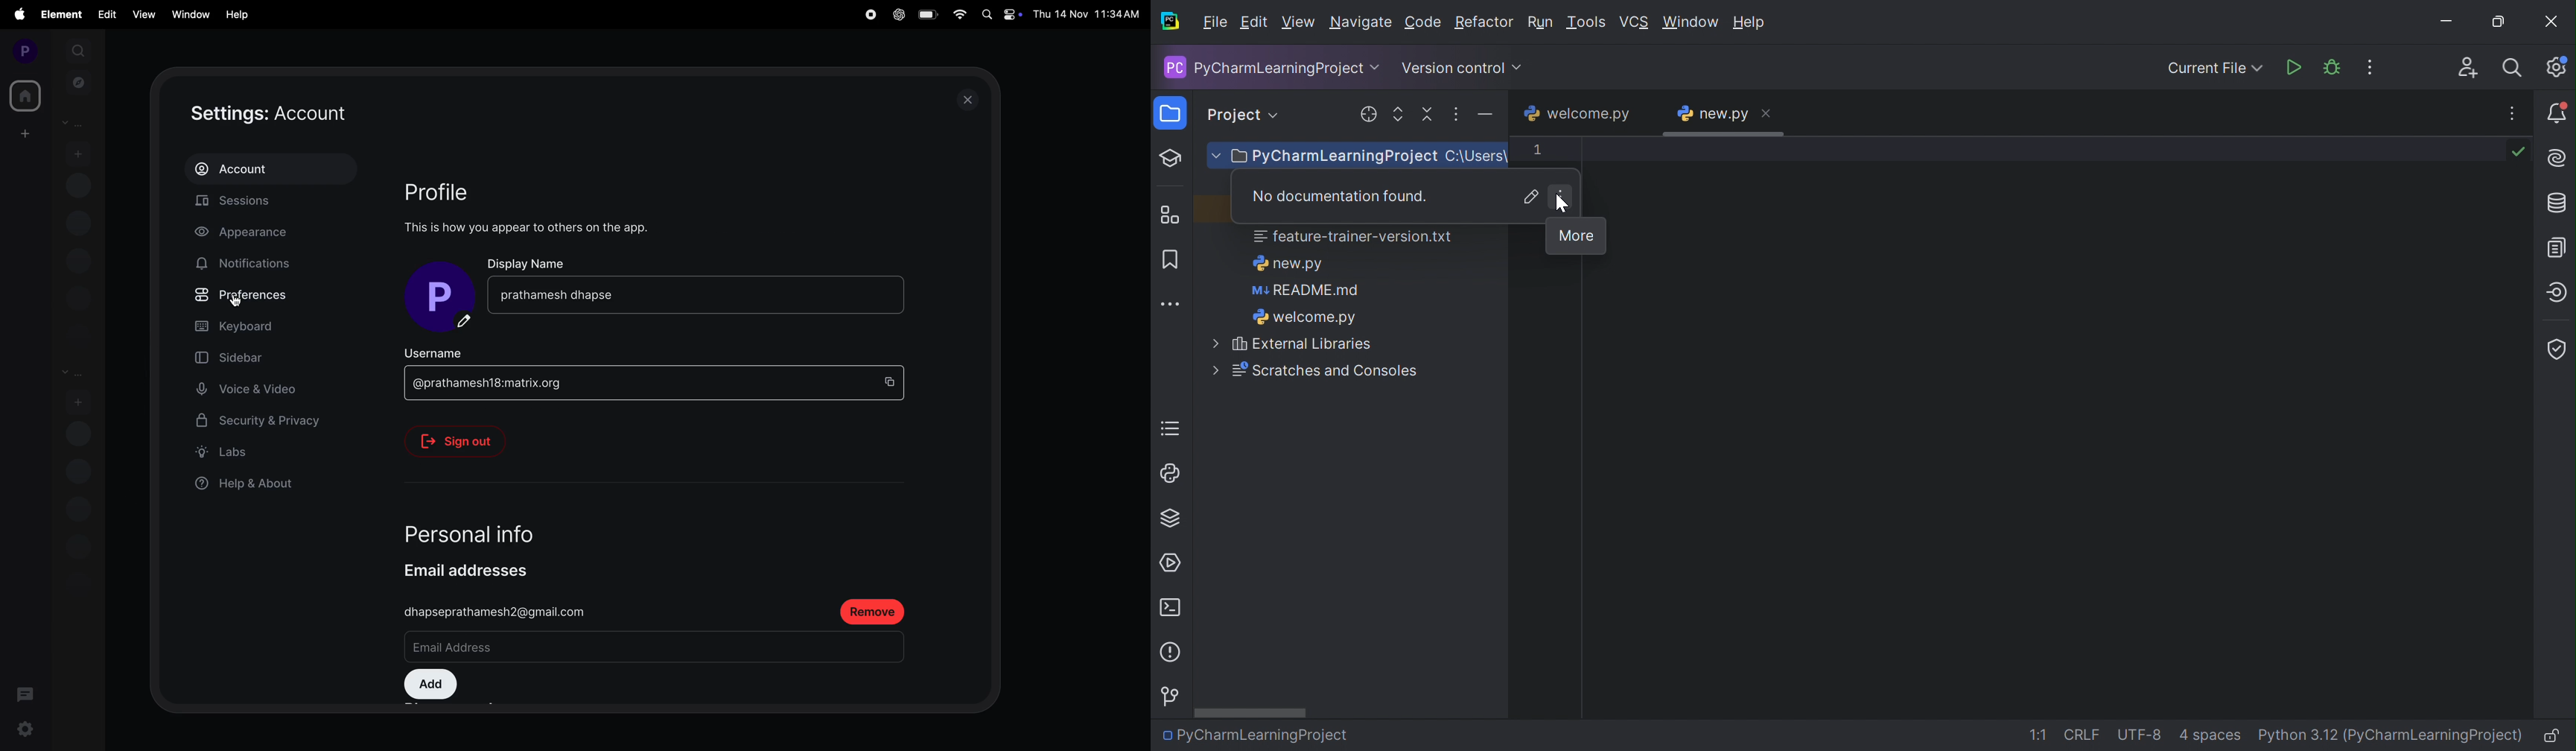 This screenshot has width=2576, height=756. I want to click on username, so click(436, 352).